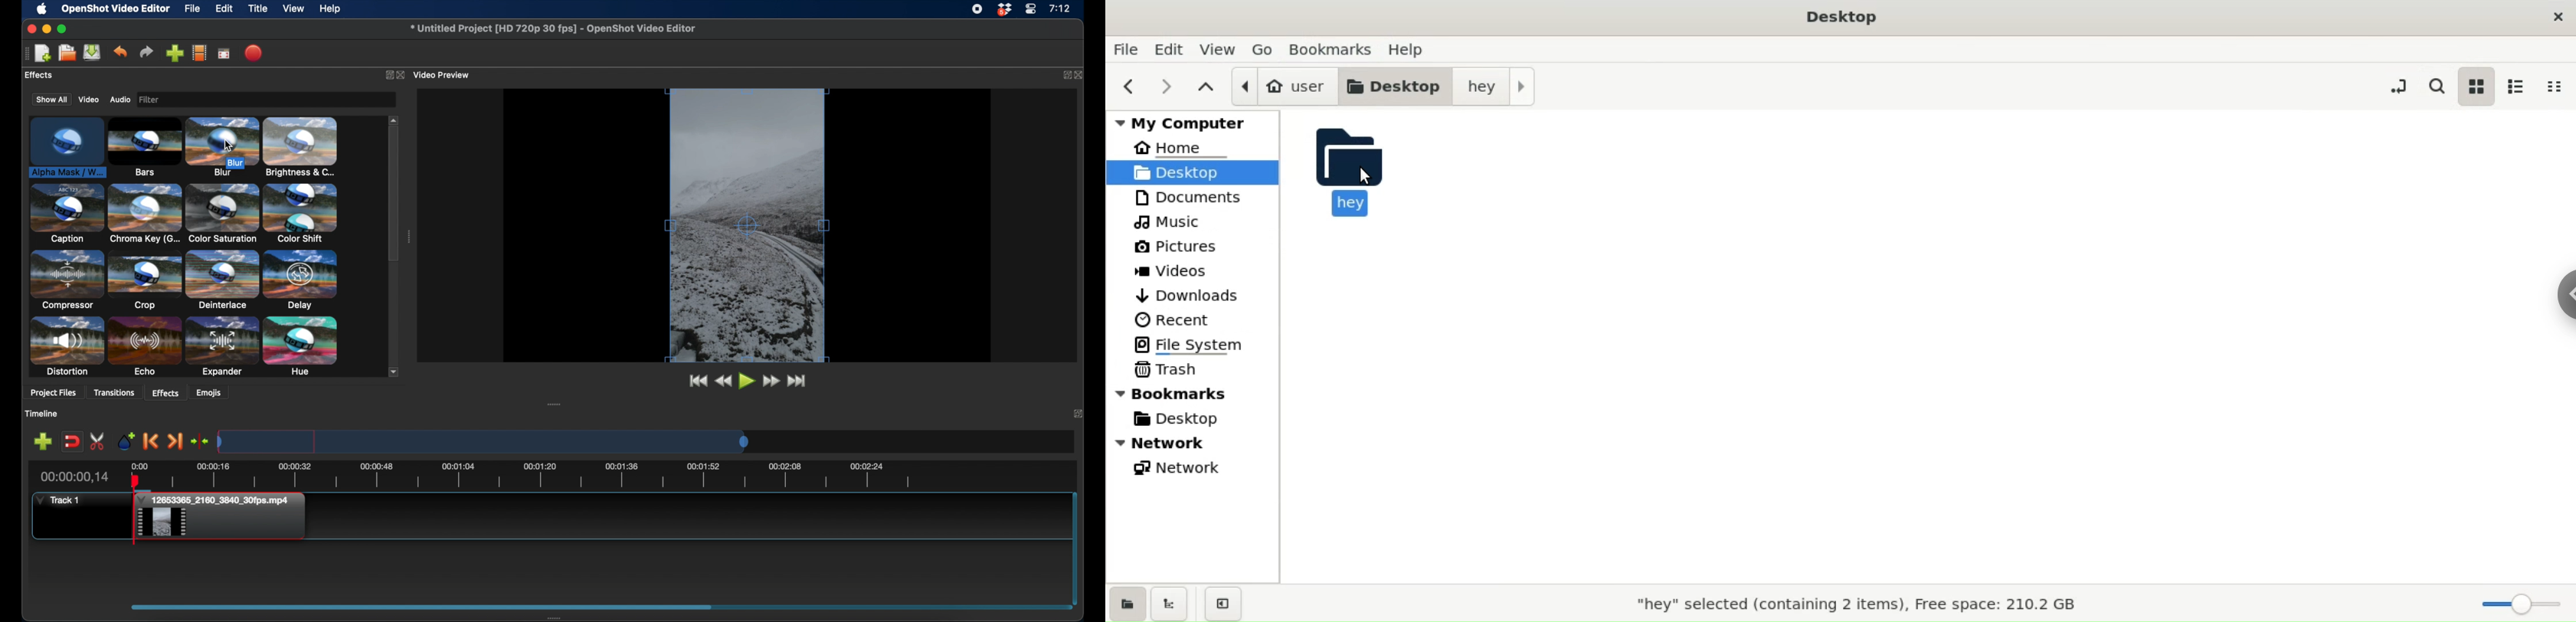 The width and height of the screenshot is (2576, 644). What do you see at coordinates (2519, 87) in the screenshot?
I see `list view` at bounding box center [2519, 87].